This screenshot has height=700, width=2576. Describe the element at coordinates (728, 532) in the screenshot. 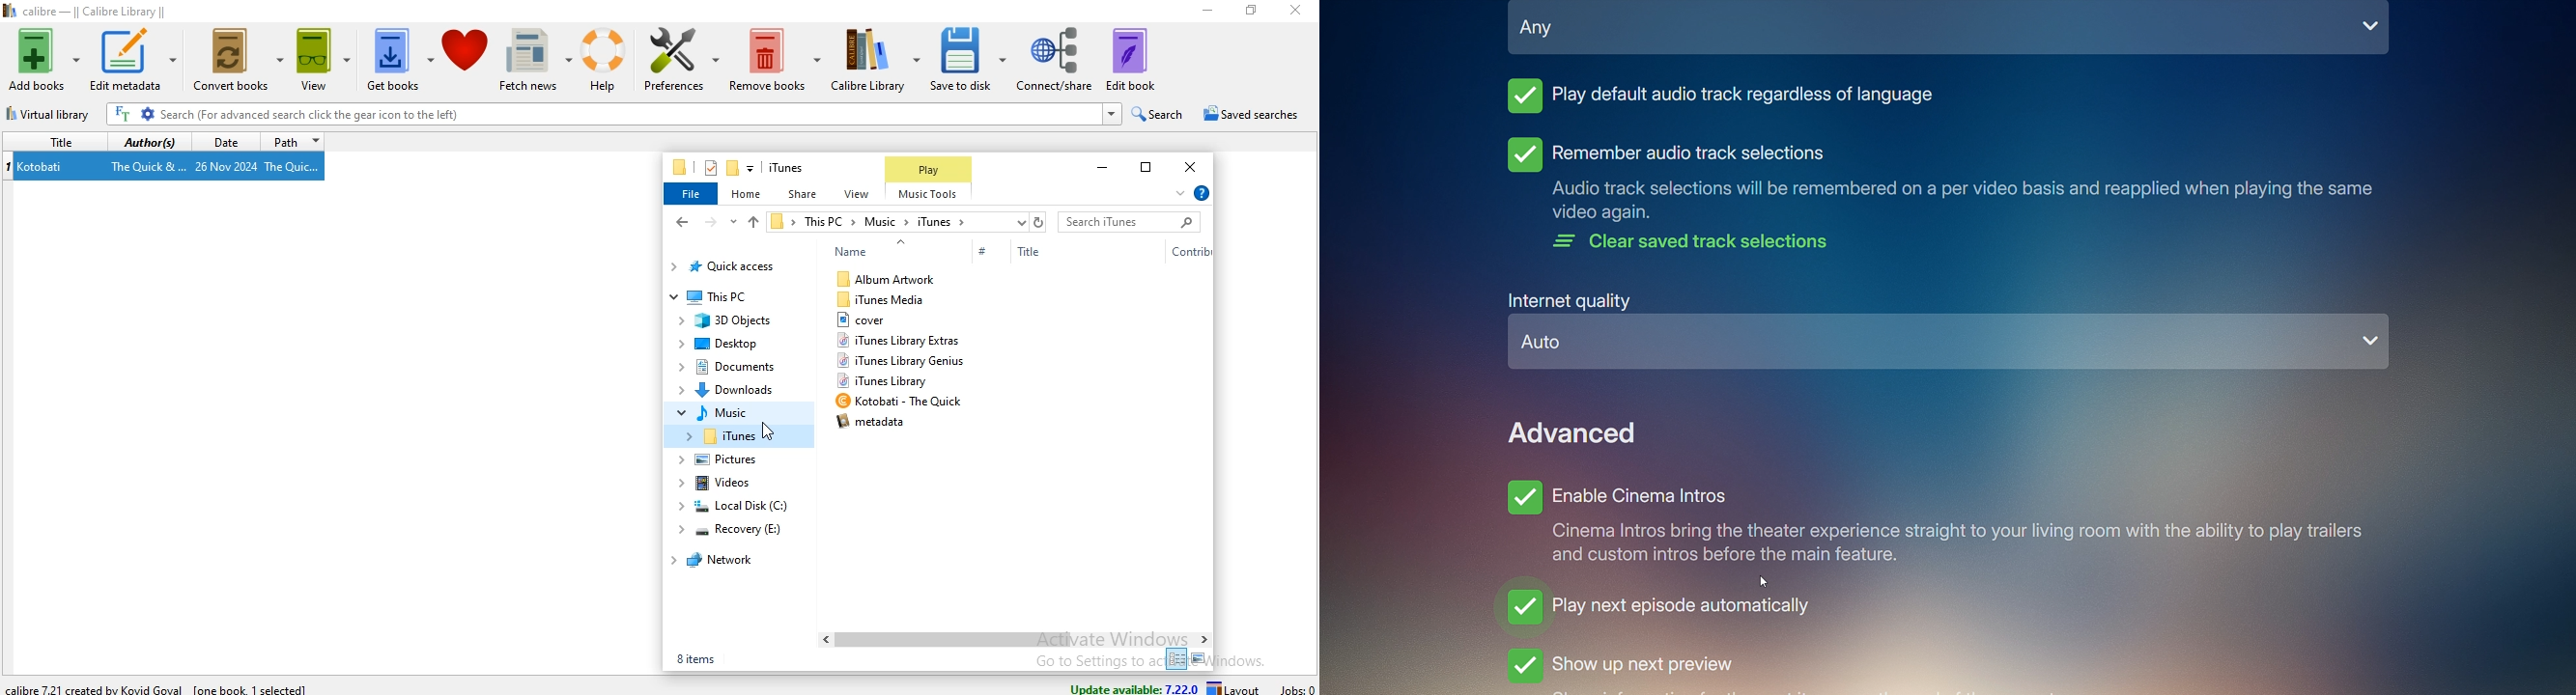

I see `recovery (E:)` at that location.